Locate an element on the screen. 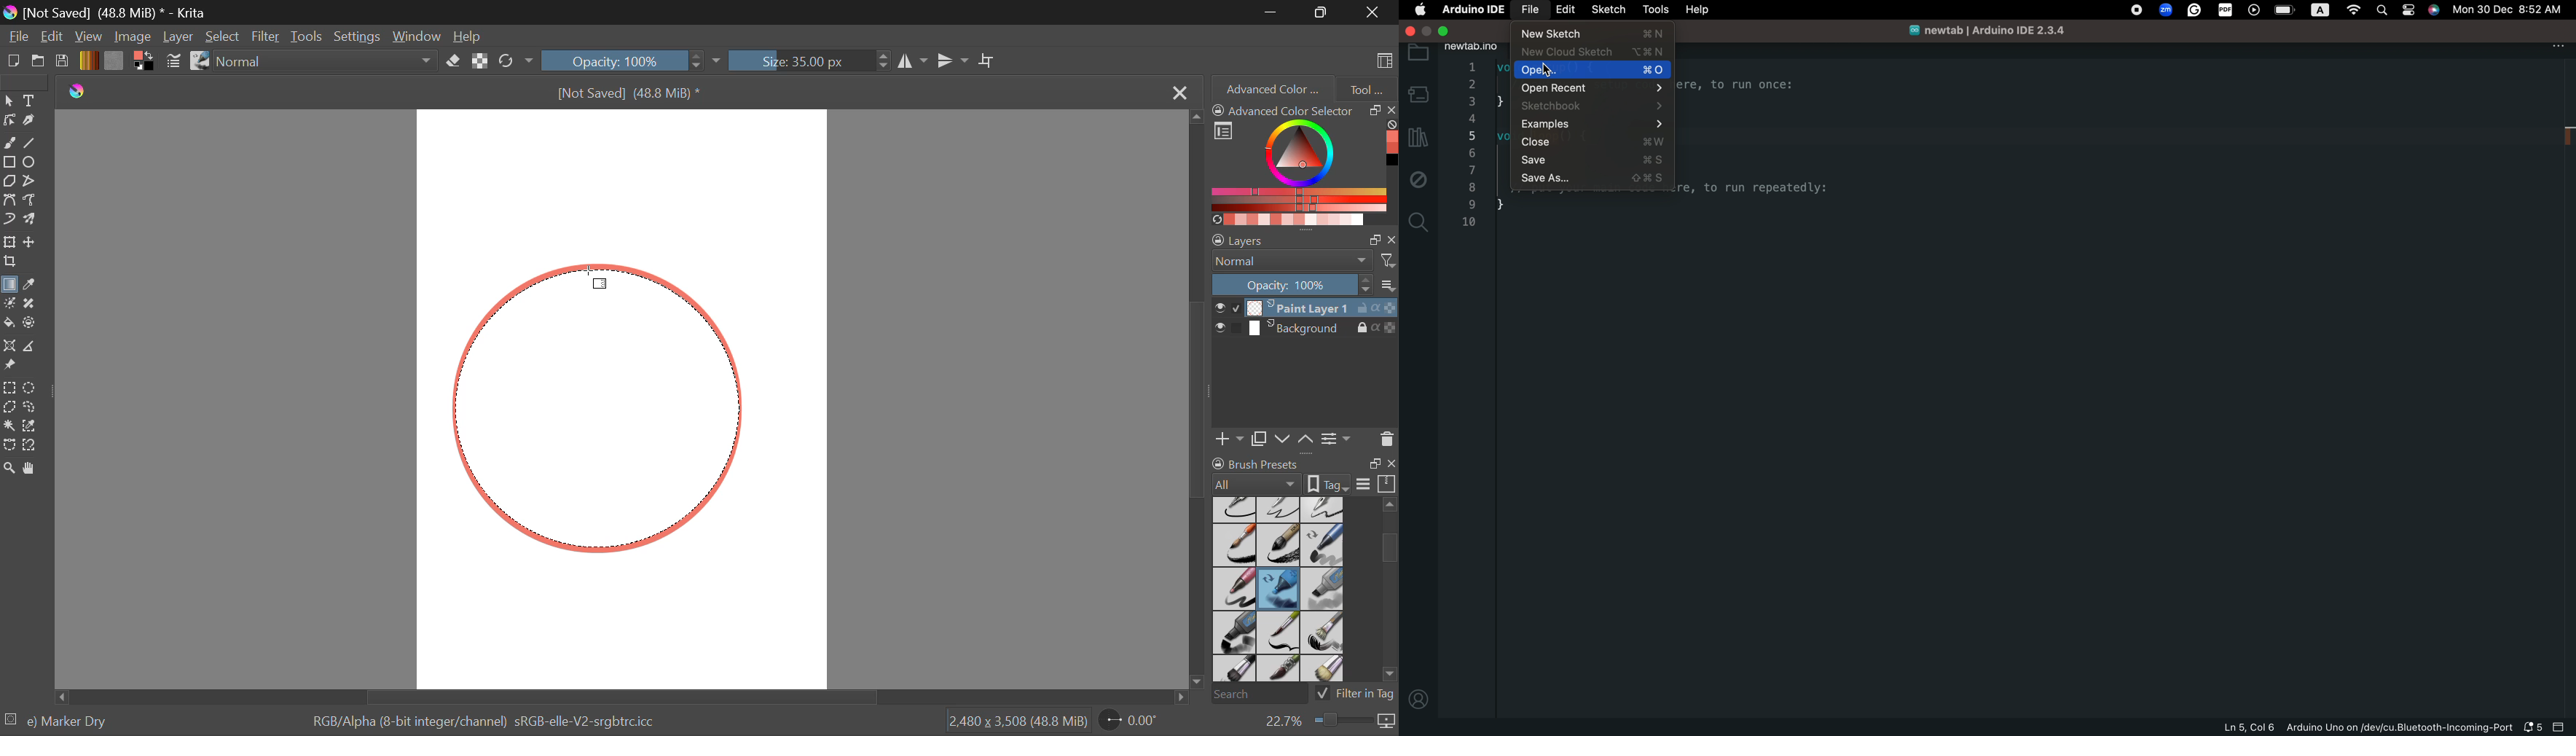 This screenshot has height=756, width=2576. Select is located at coordinates (224, 38).